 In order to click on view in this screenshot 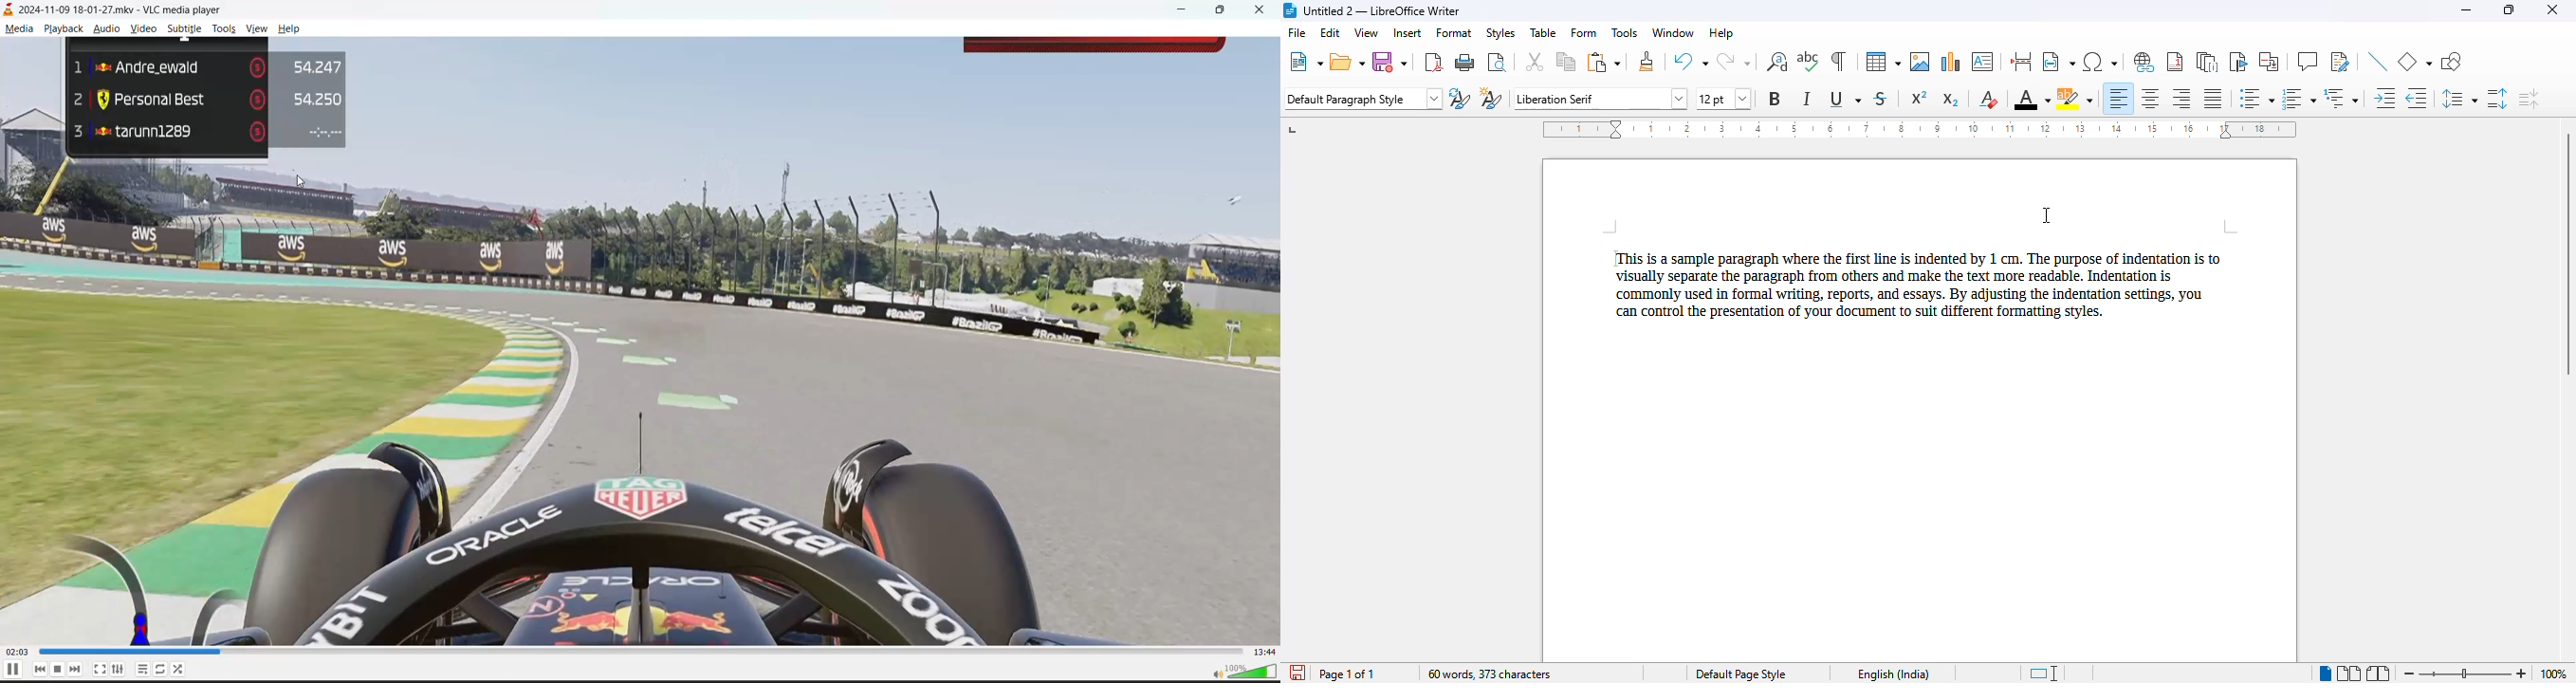, I will do `click(1366, 32)`.